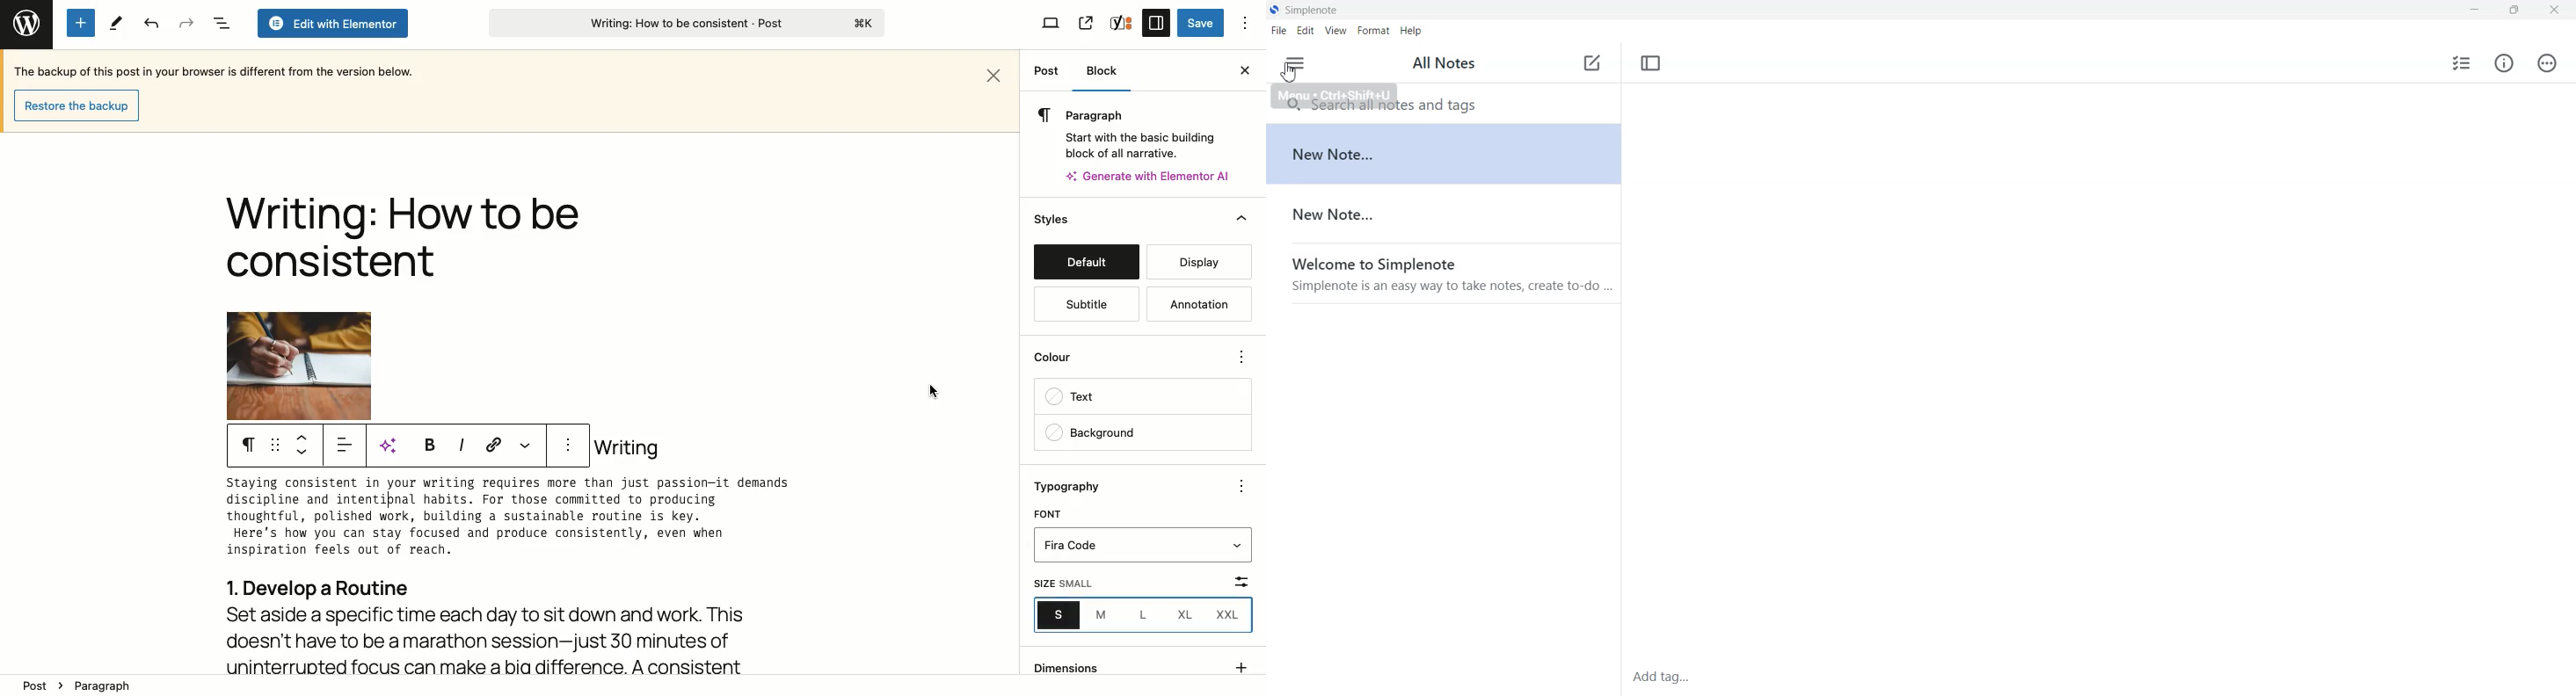 This screenshot has width=2576, height=700. Describe the element at coordinates (1442, 104) in the screenshot. I see `Search Bar` at that location.